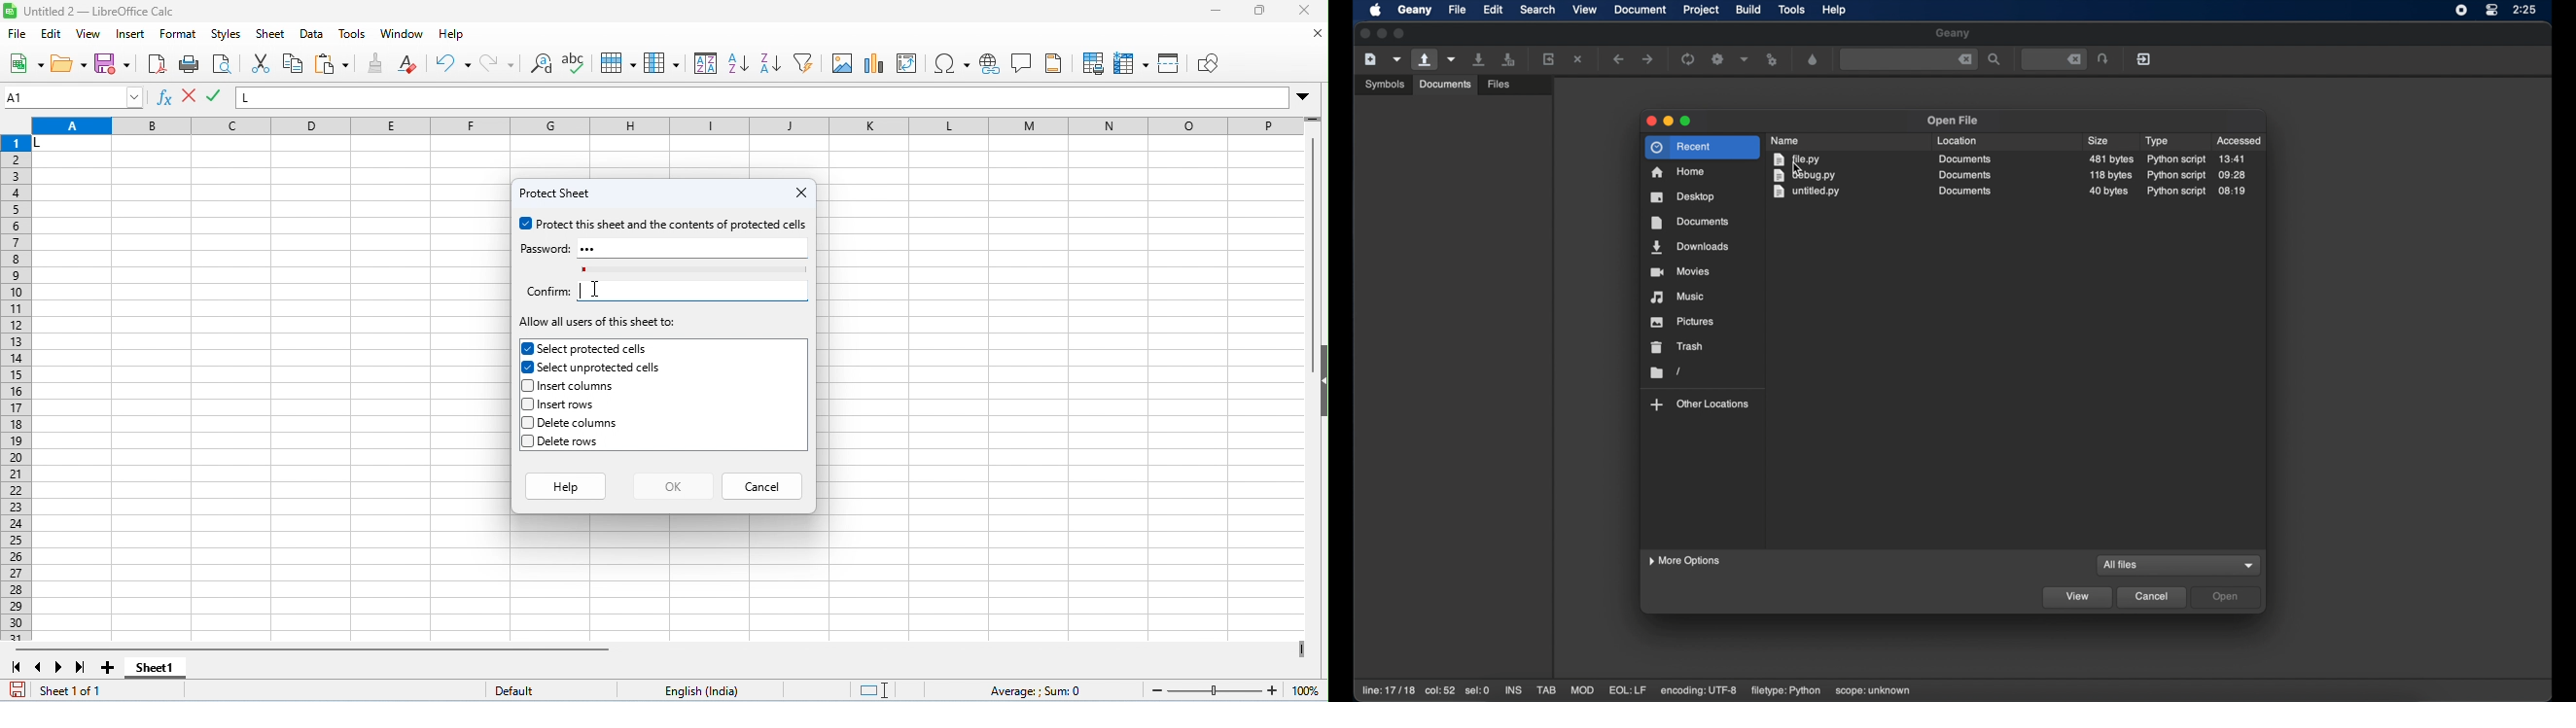 The image size is (2576, 728). Describe the element at coordinates (708, 690) in the screenshot. I see `language` at that location.